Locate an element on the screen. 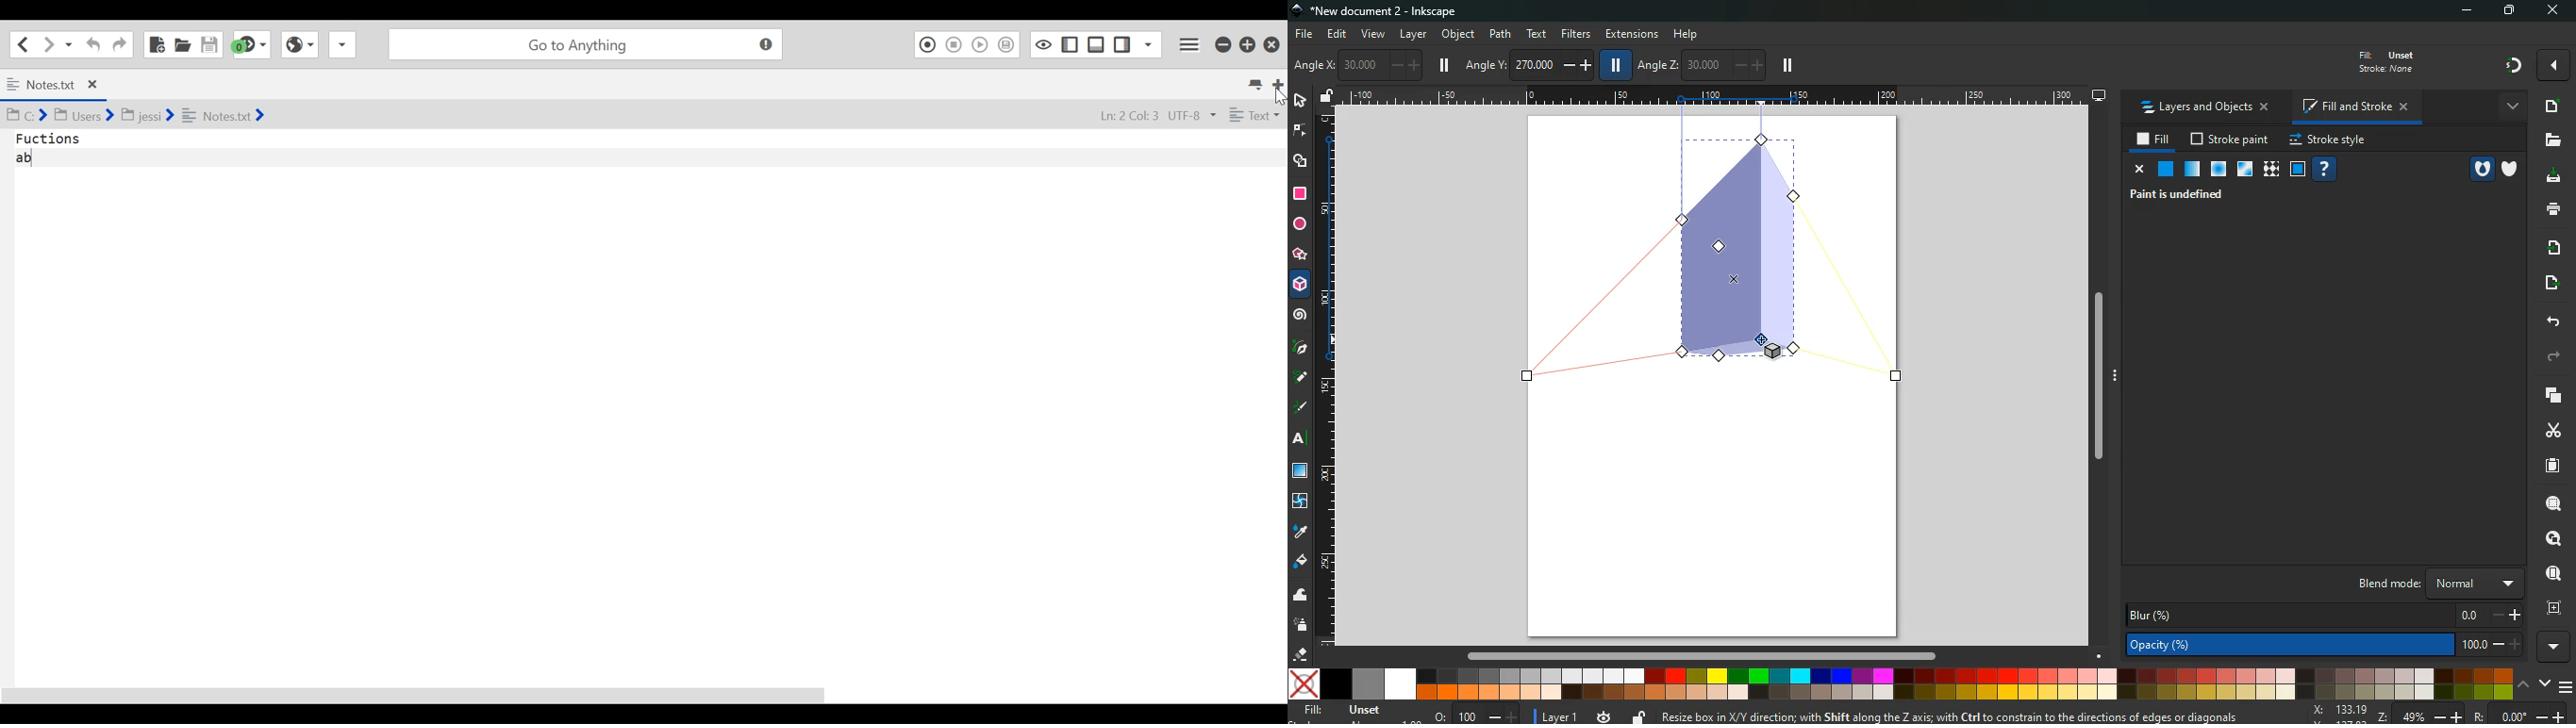  help is located at coordinates (1692, 34).